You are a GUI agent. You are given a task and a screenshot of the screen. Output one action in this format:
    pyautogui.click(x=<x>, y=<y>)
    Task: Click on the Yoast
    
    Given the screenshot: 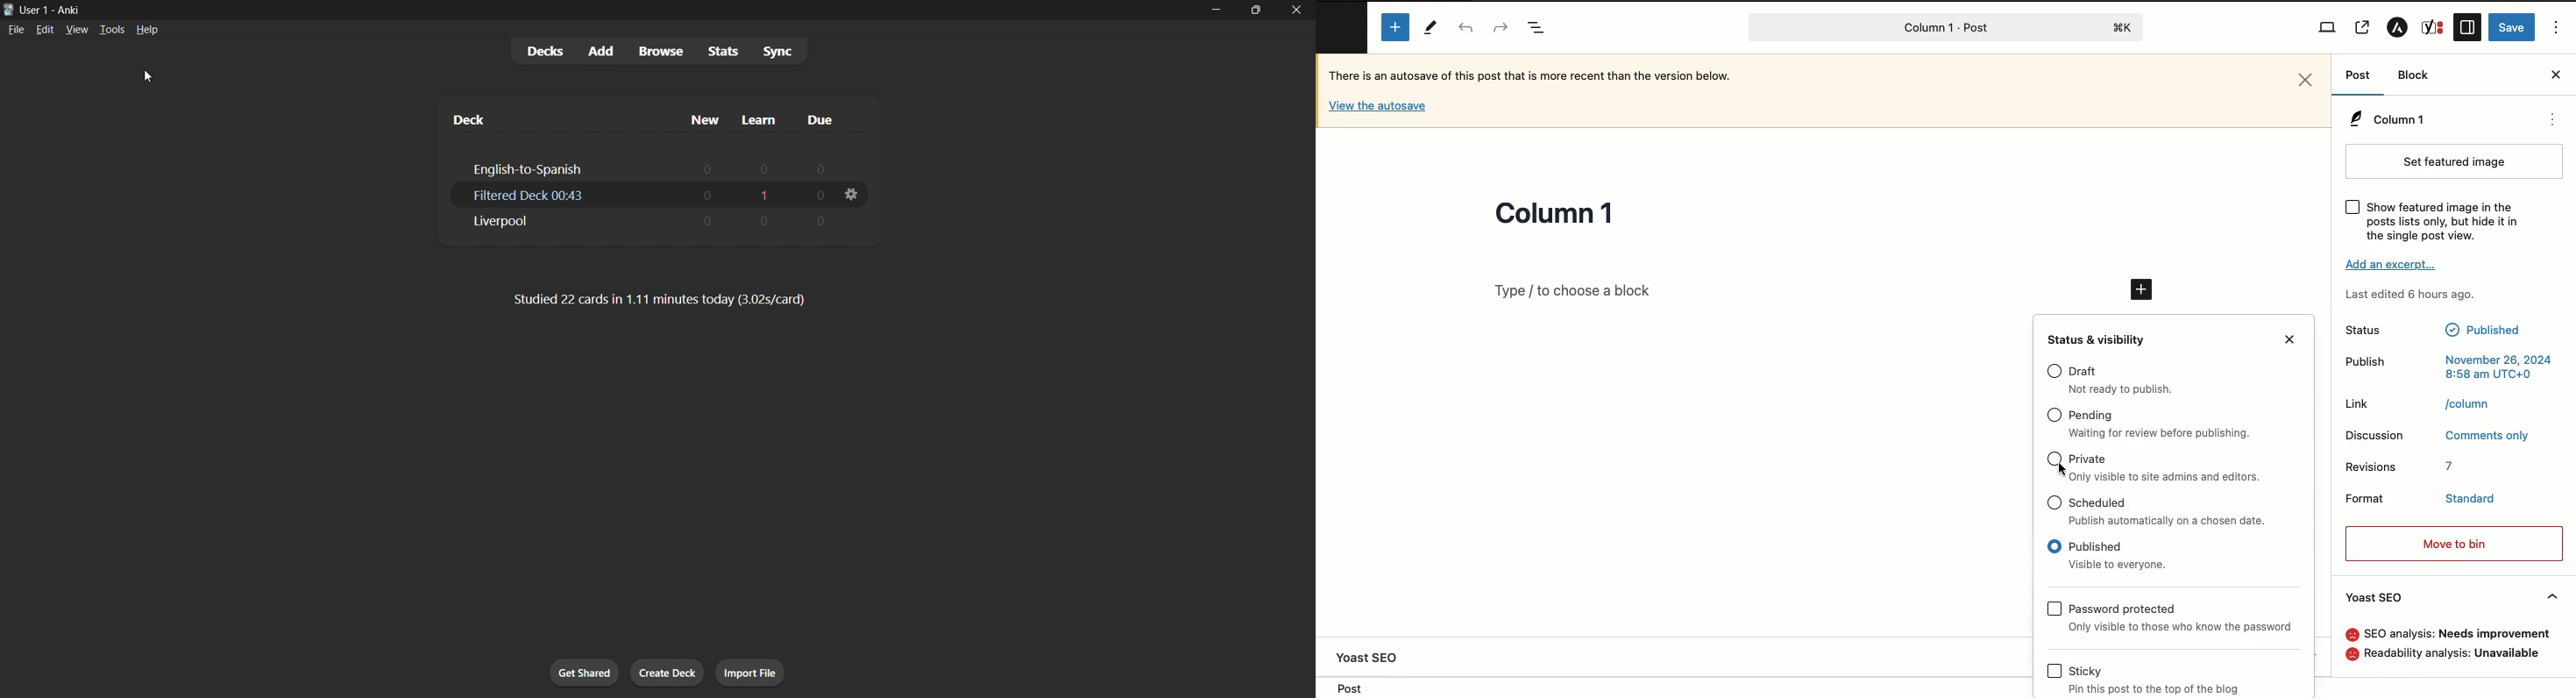 What is the action you would take?
    pyautogui.click(x=2431, y=26)
    